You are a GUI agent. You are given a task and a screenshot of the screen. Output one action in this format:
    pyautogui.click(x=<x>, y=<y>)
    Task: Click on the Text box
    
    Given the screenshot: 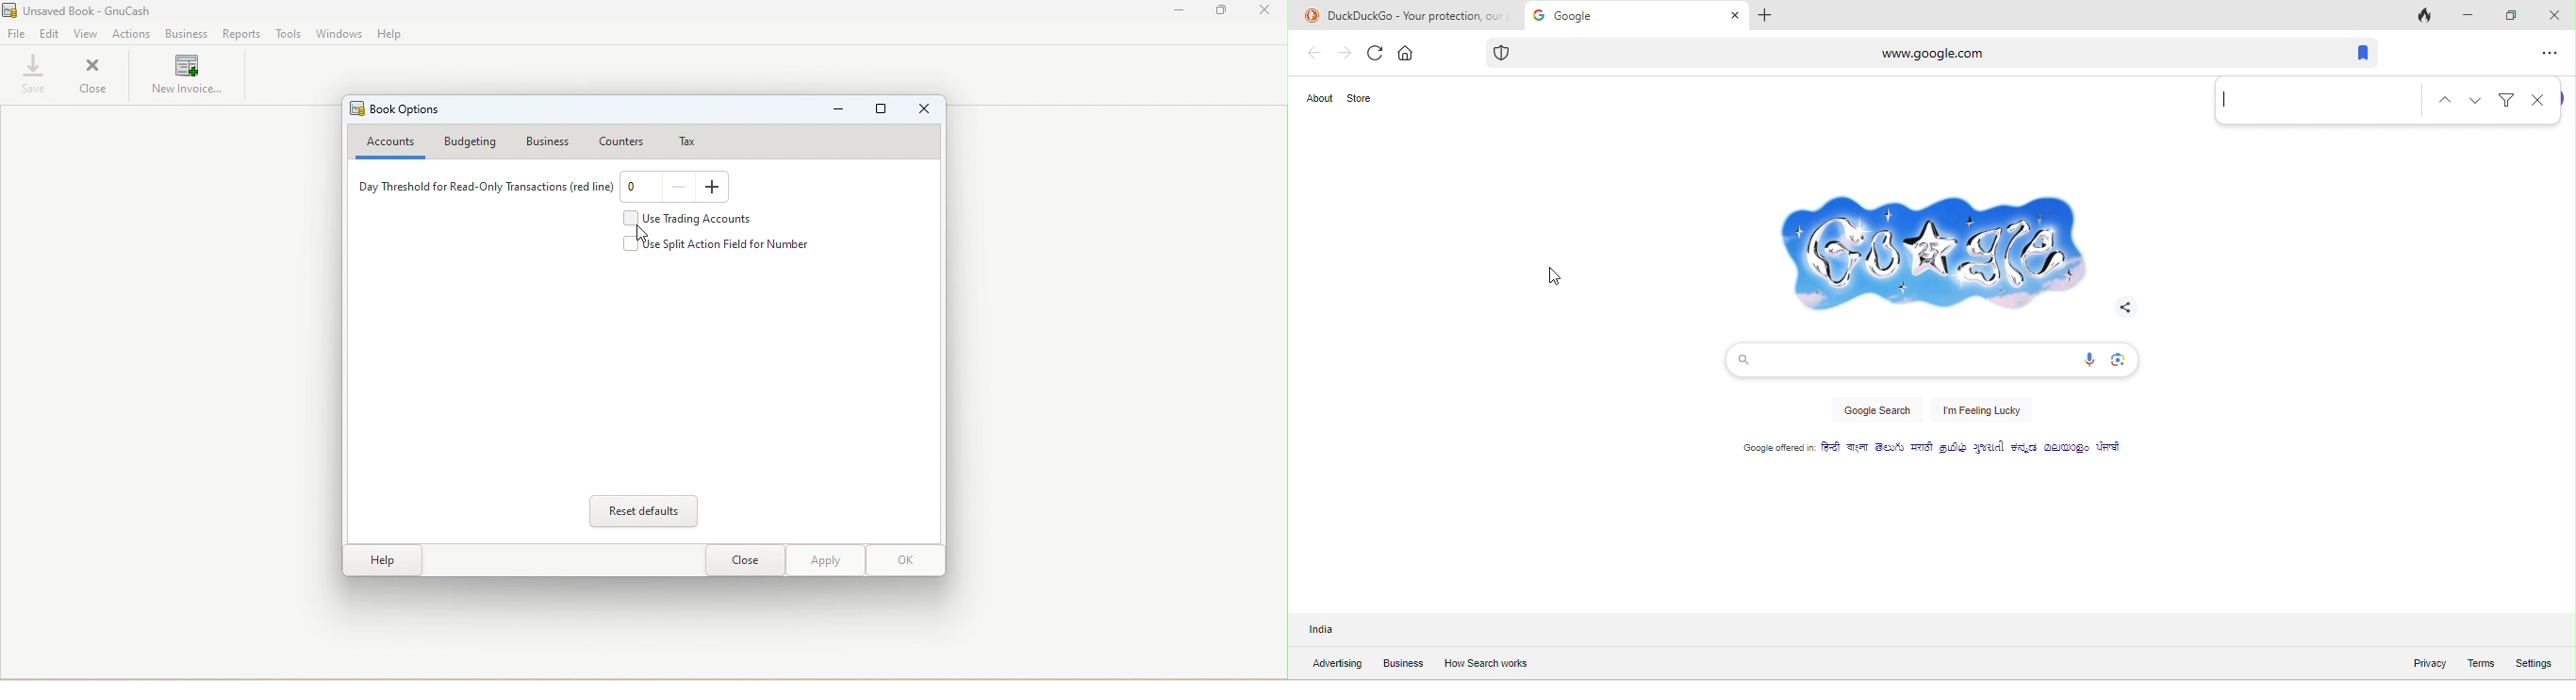 What is the action you would take?
    pyautogui.click(x=638, y=189)
    